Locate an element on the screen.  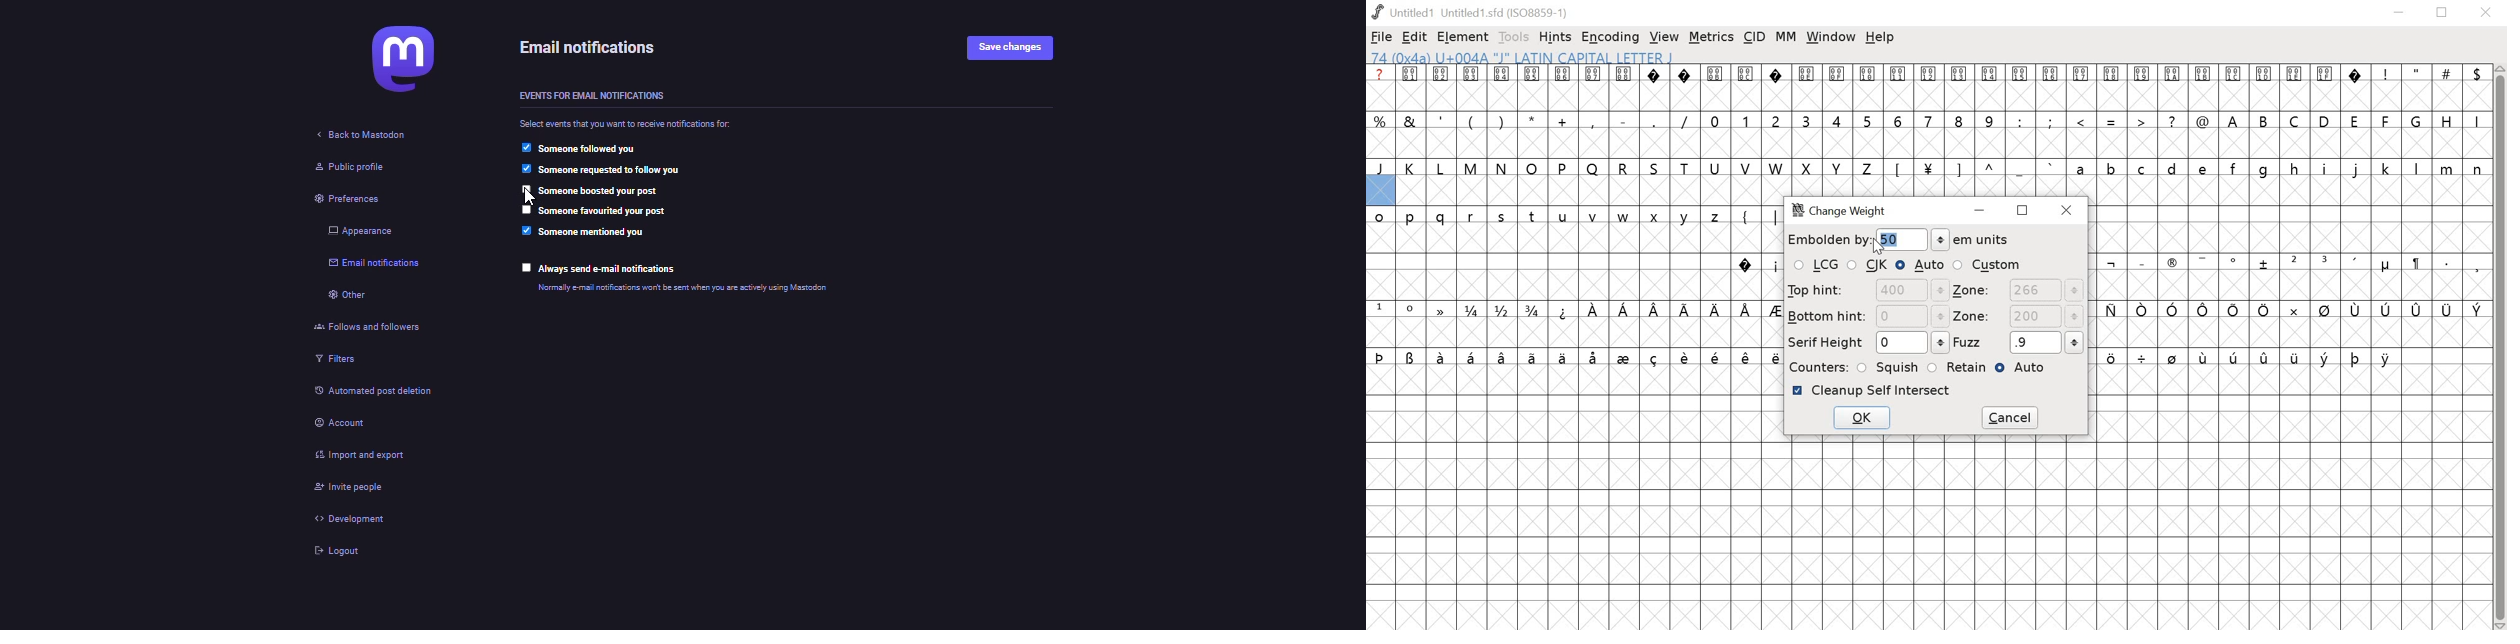
symbols is located at coordinates (1669, 310).